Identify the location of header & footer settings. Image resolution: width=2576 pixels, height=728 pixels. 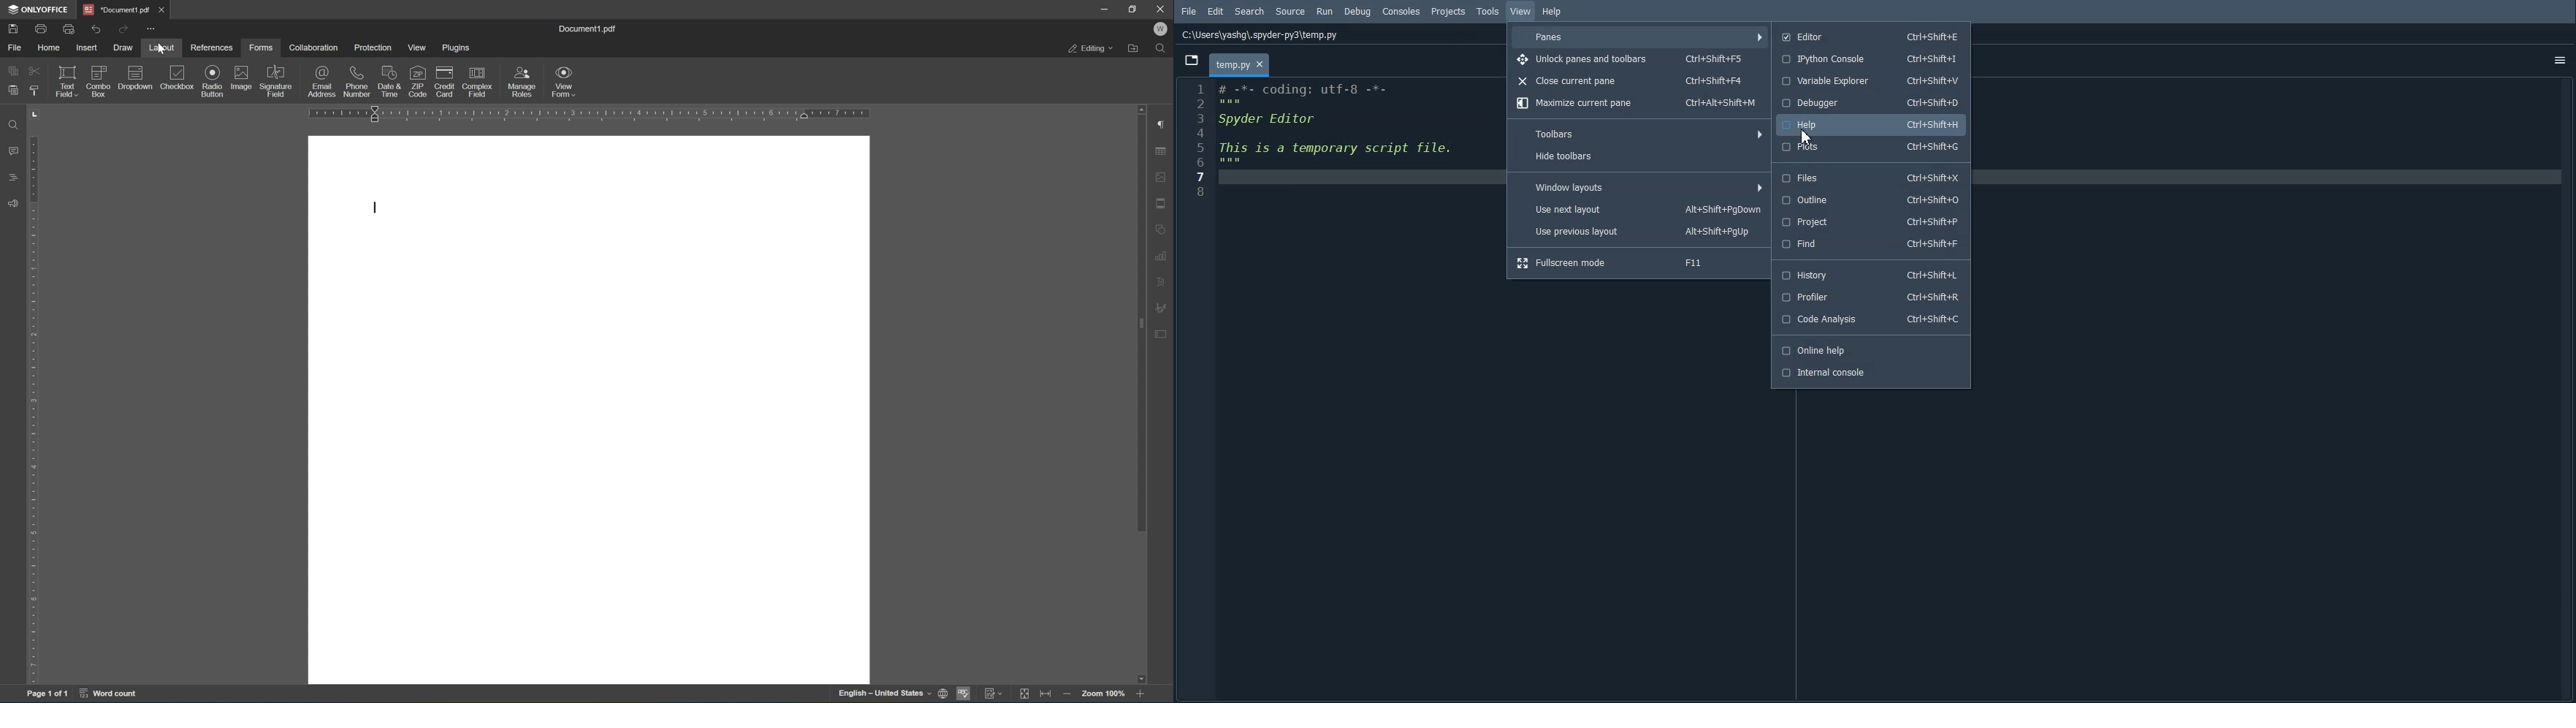
(1162, 203).